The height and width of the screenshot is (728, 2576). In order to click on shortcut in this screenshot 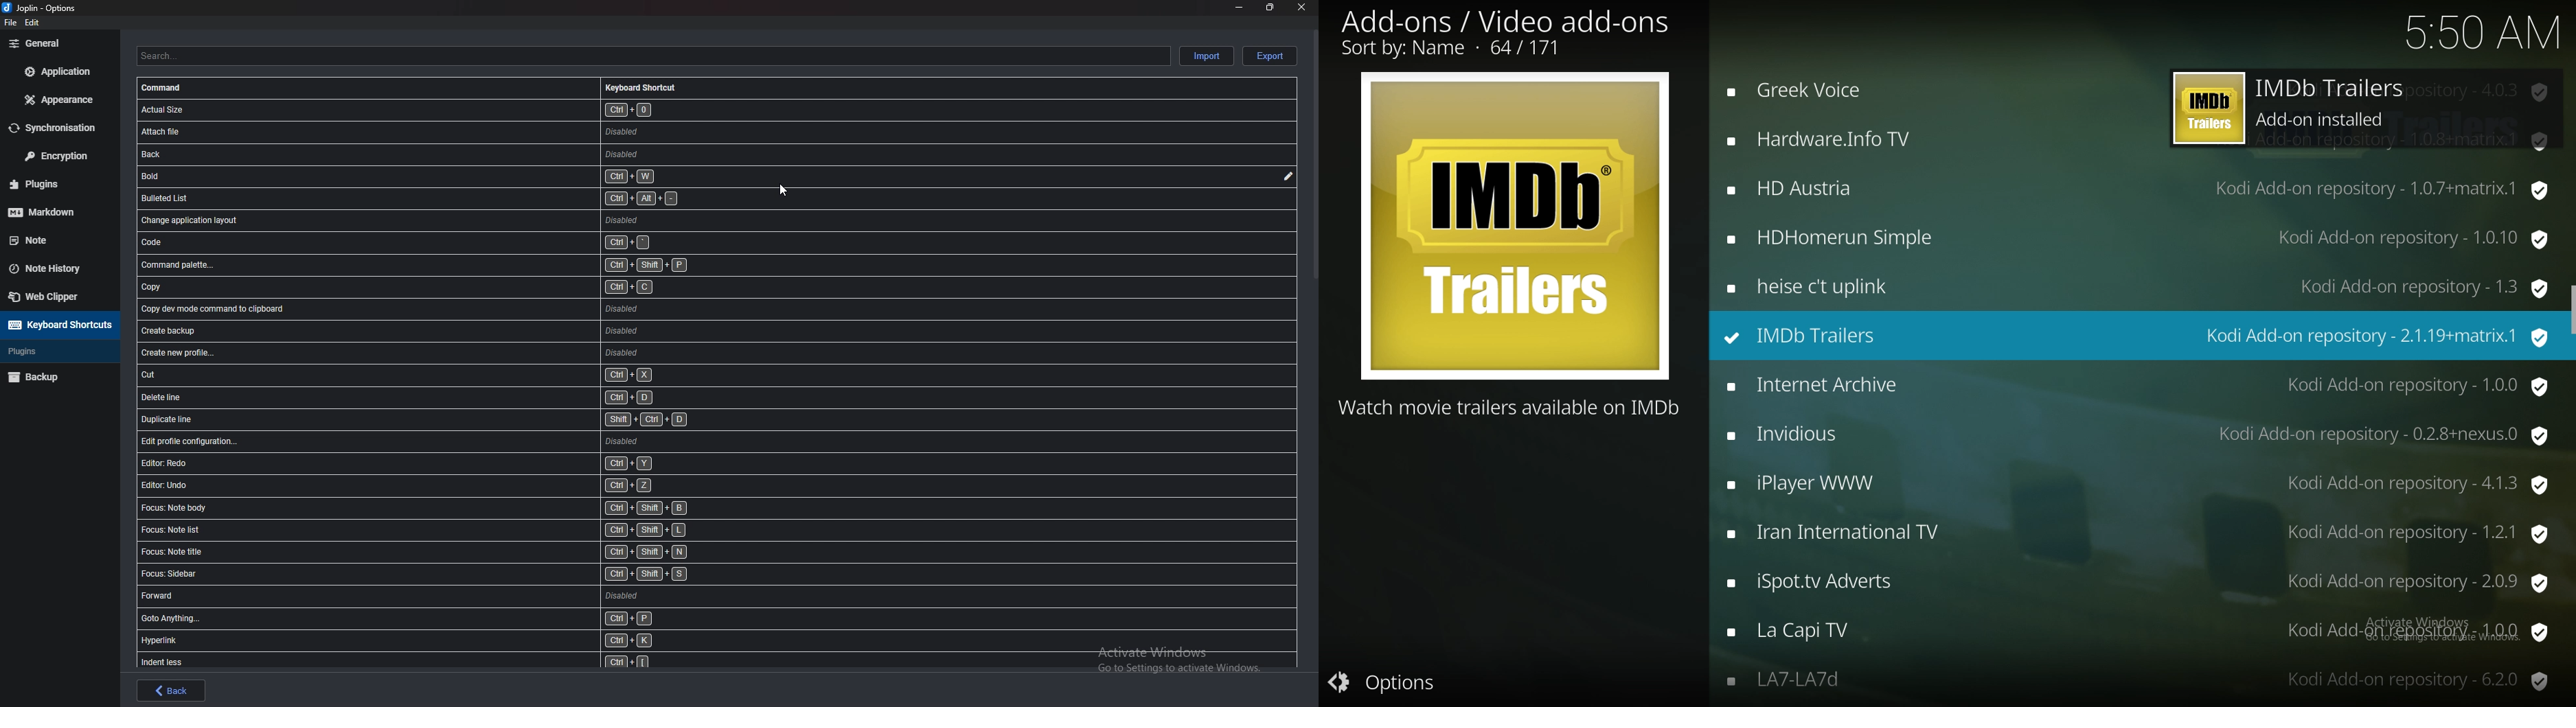, I will do `click(452, 553)`.